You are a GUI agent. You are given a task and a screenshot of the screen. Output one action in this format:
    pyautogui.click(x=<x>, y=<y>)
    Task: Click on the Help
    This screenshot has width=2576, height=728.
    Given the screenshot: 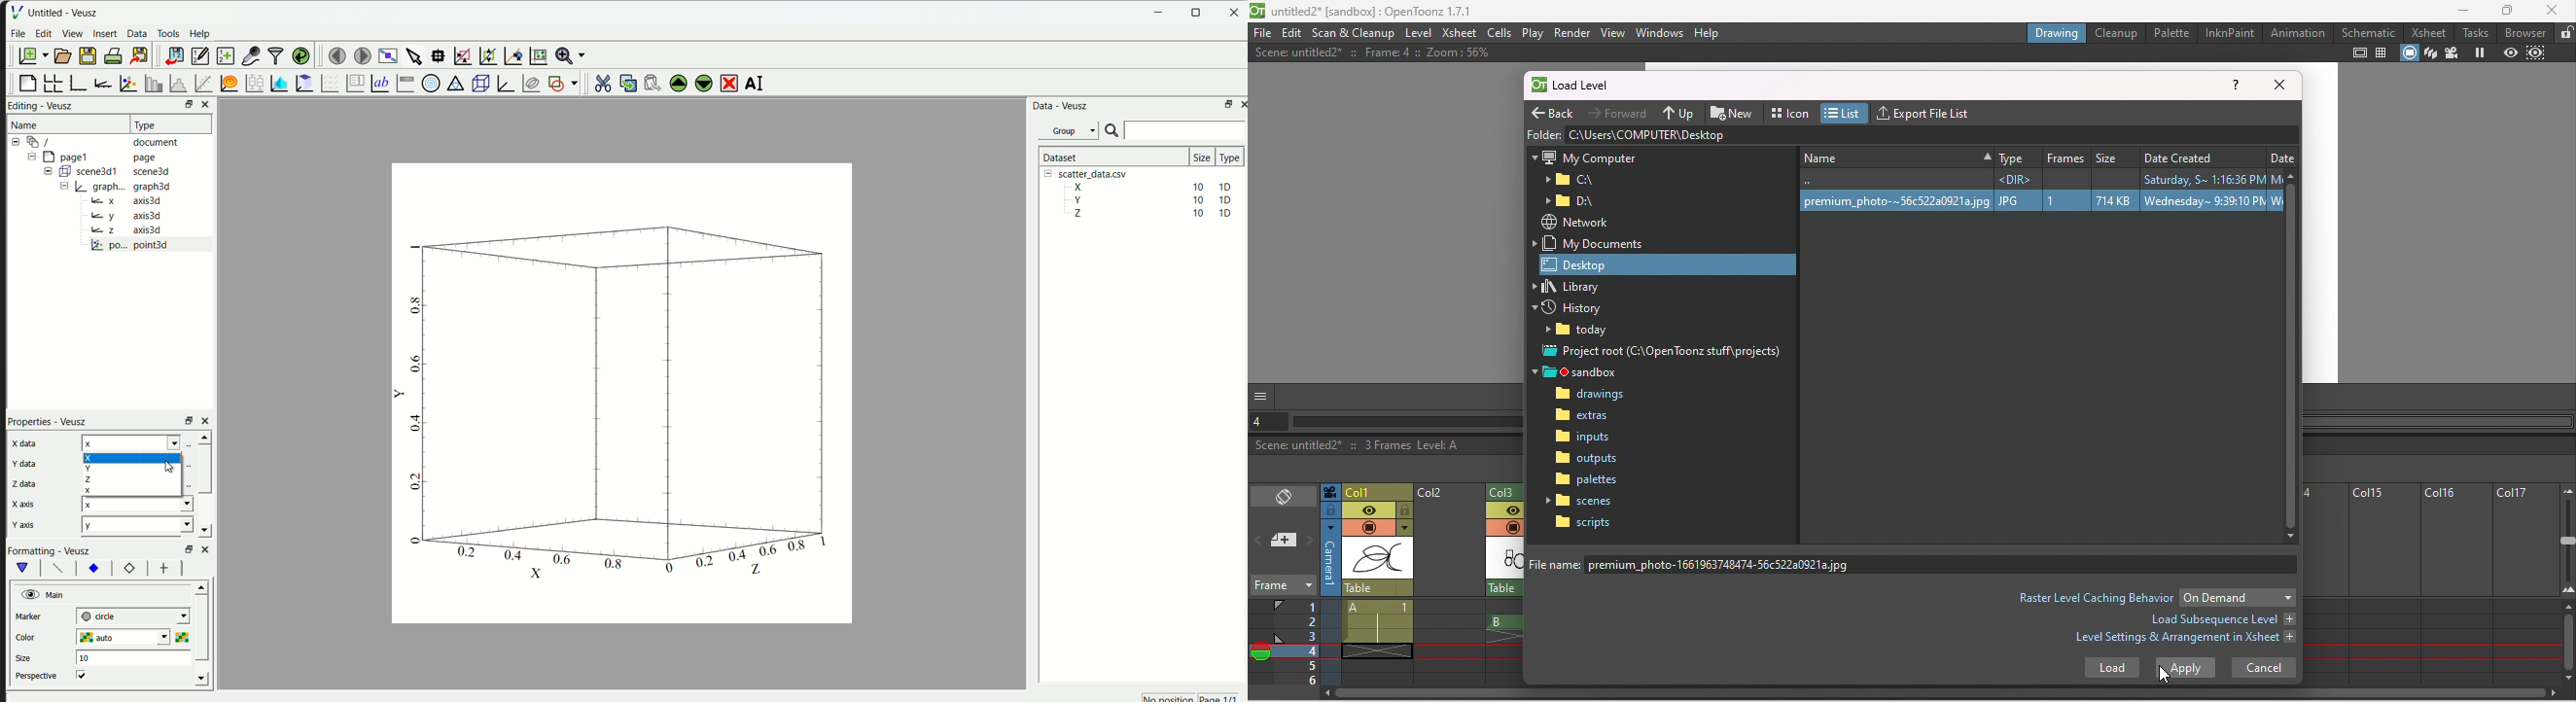 What is the action you would take?
    pyautogui.click(x=2237, y=87)
    